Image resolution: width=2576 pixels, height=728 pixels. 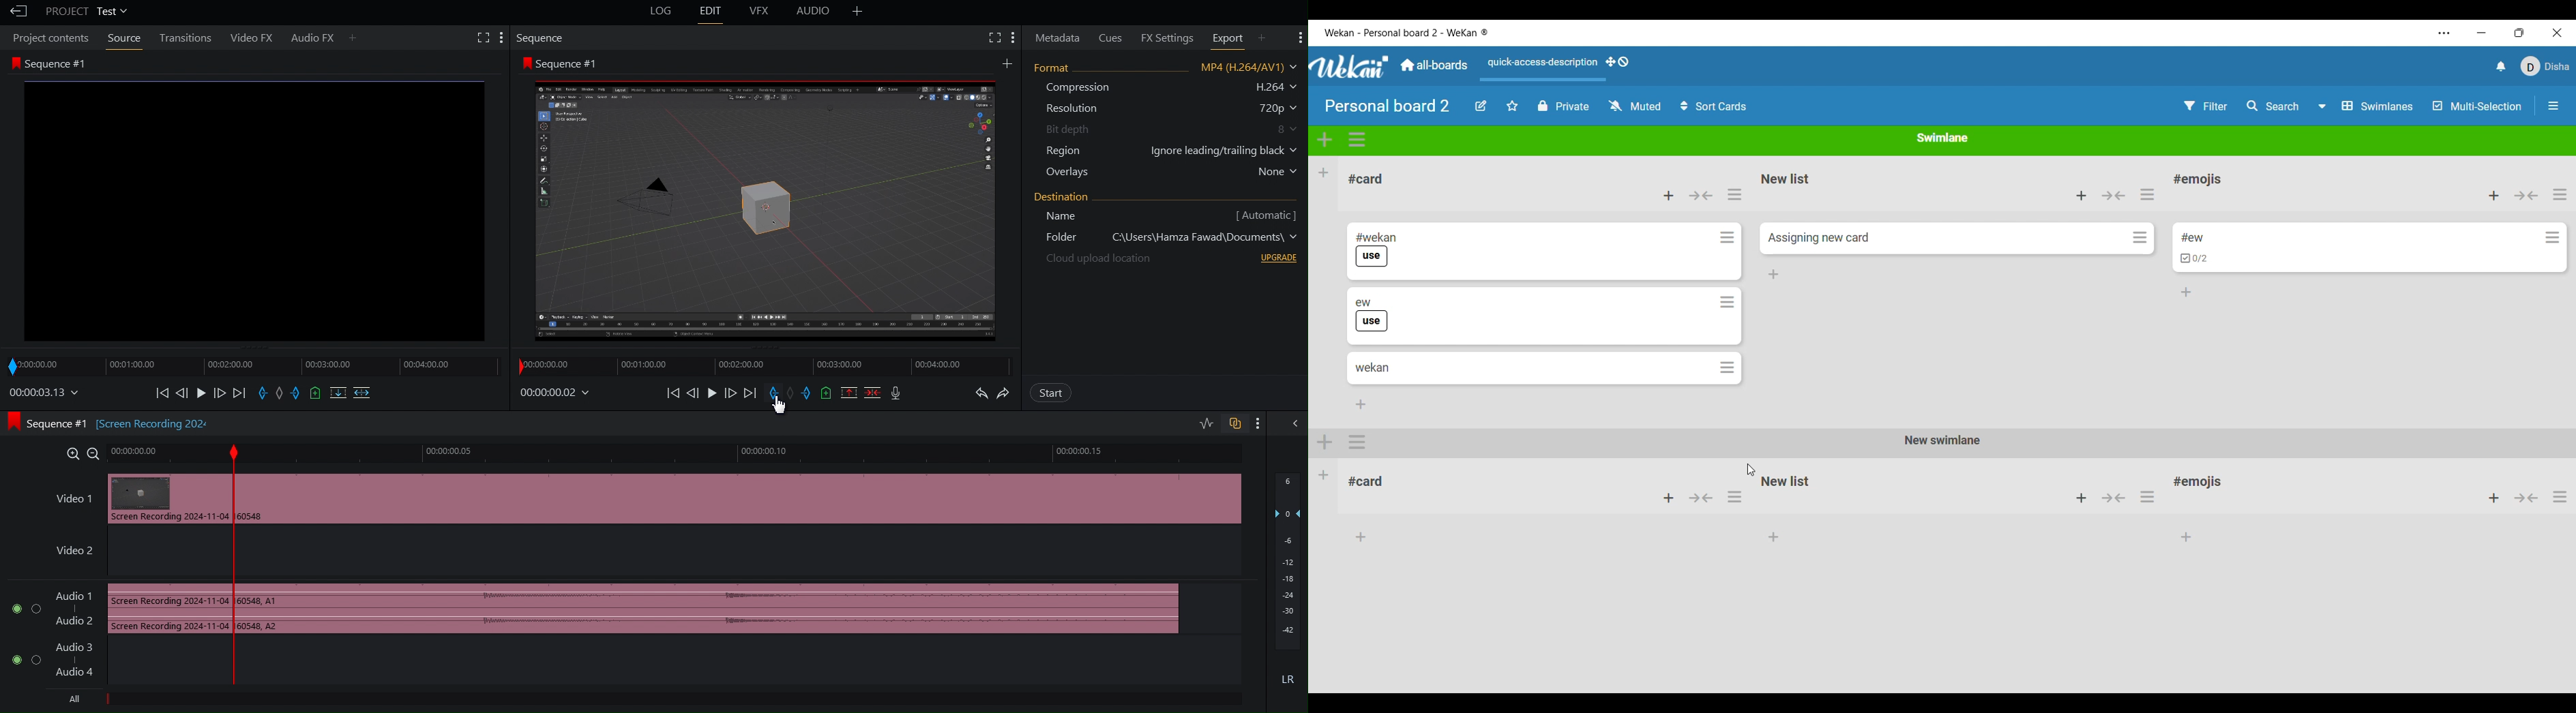 I want to click on Card title and checklist, so click(x=1384, y=248).